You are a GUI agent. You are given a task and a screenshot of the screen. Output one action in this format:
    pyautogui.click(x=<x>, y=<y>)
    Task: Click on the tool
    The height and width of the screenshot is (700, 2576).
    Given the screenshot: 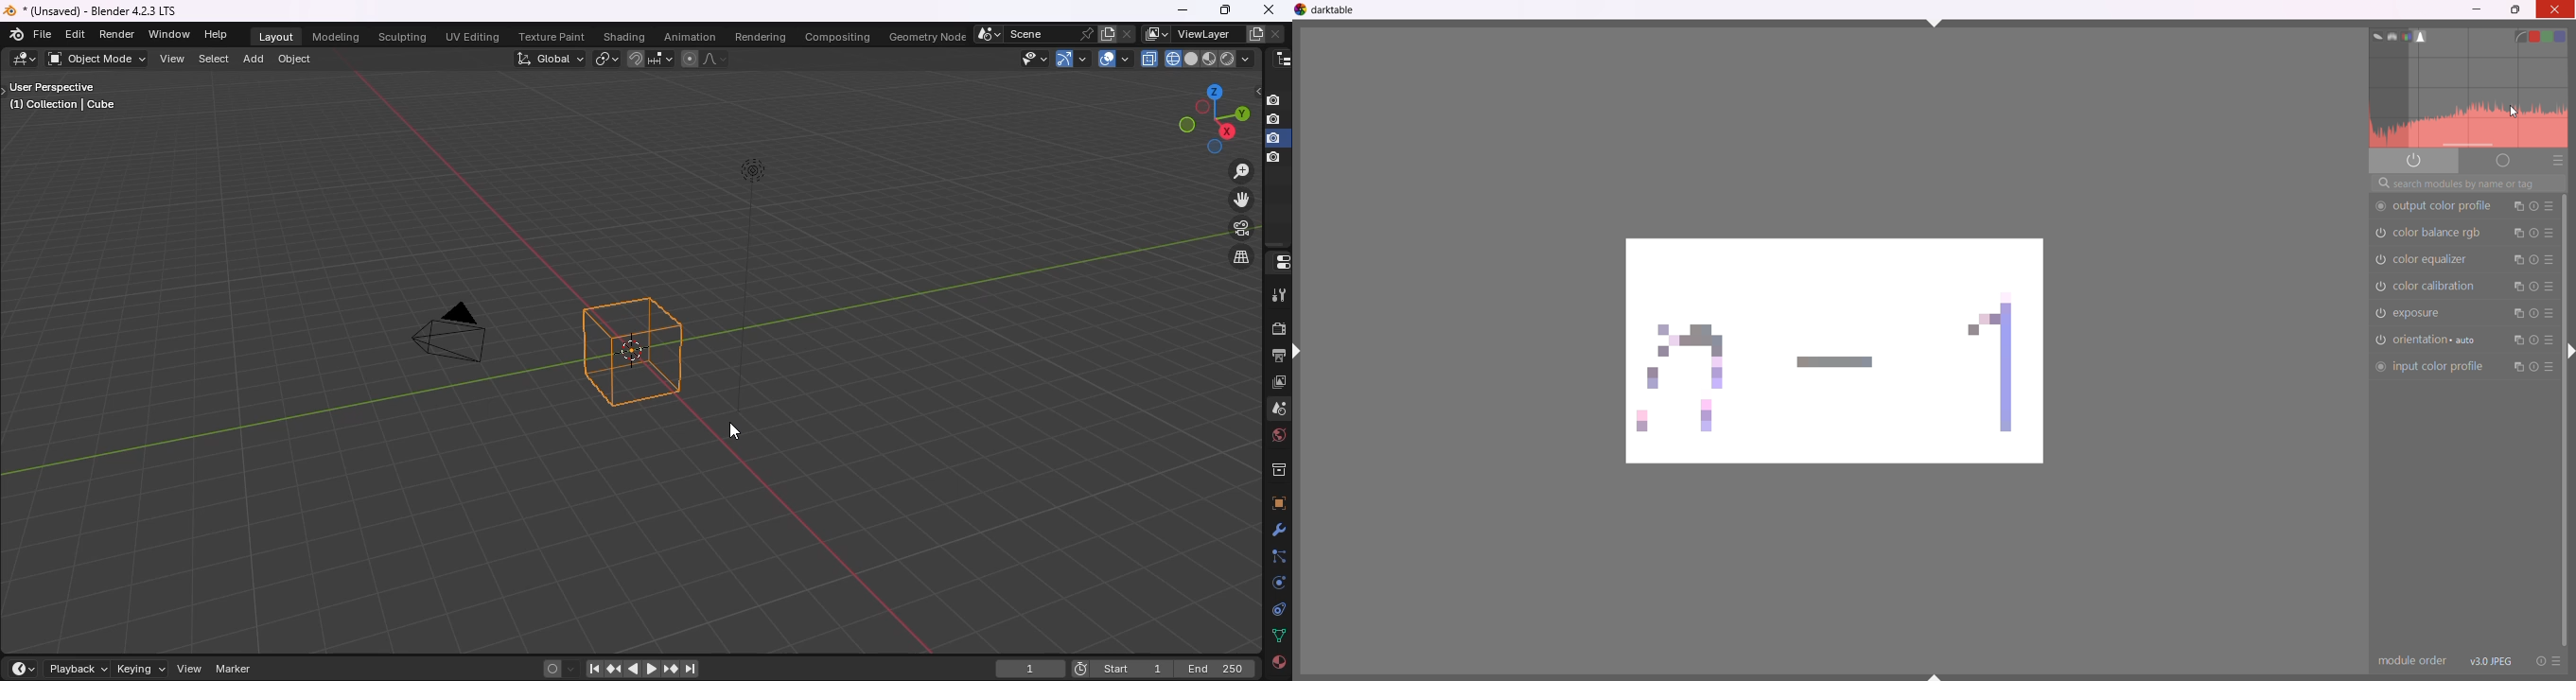 What is the action you would take?
    pyautogui.click(x=1278, y=295)
    